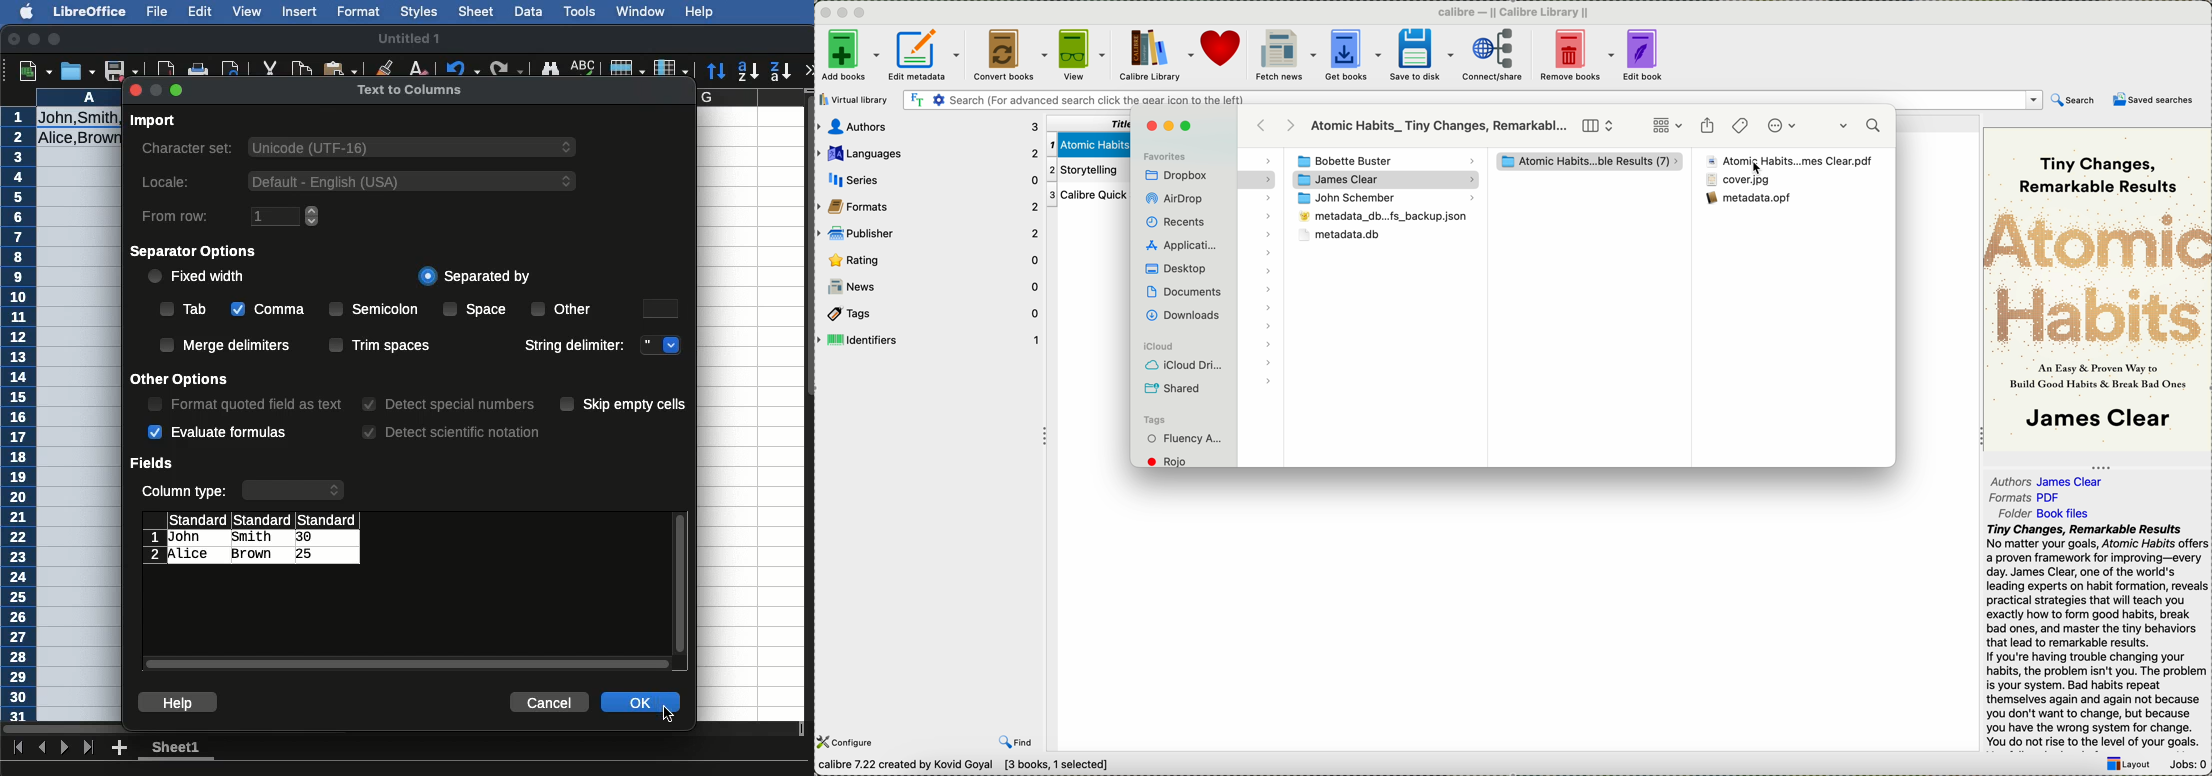  Describe the element at coordinates (183, 380) in the screenshot. I see `Other options` at that location.